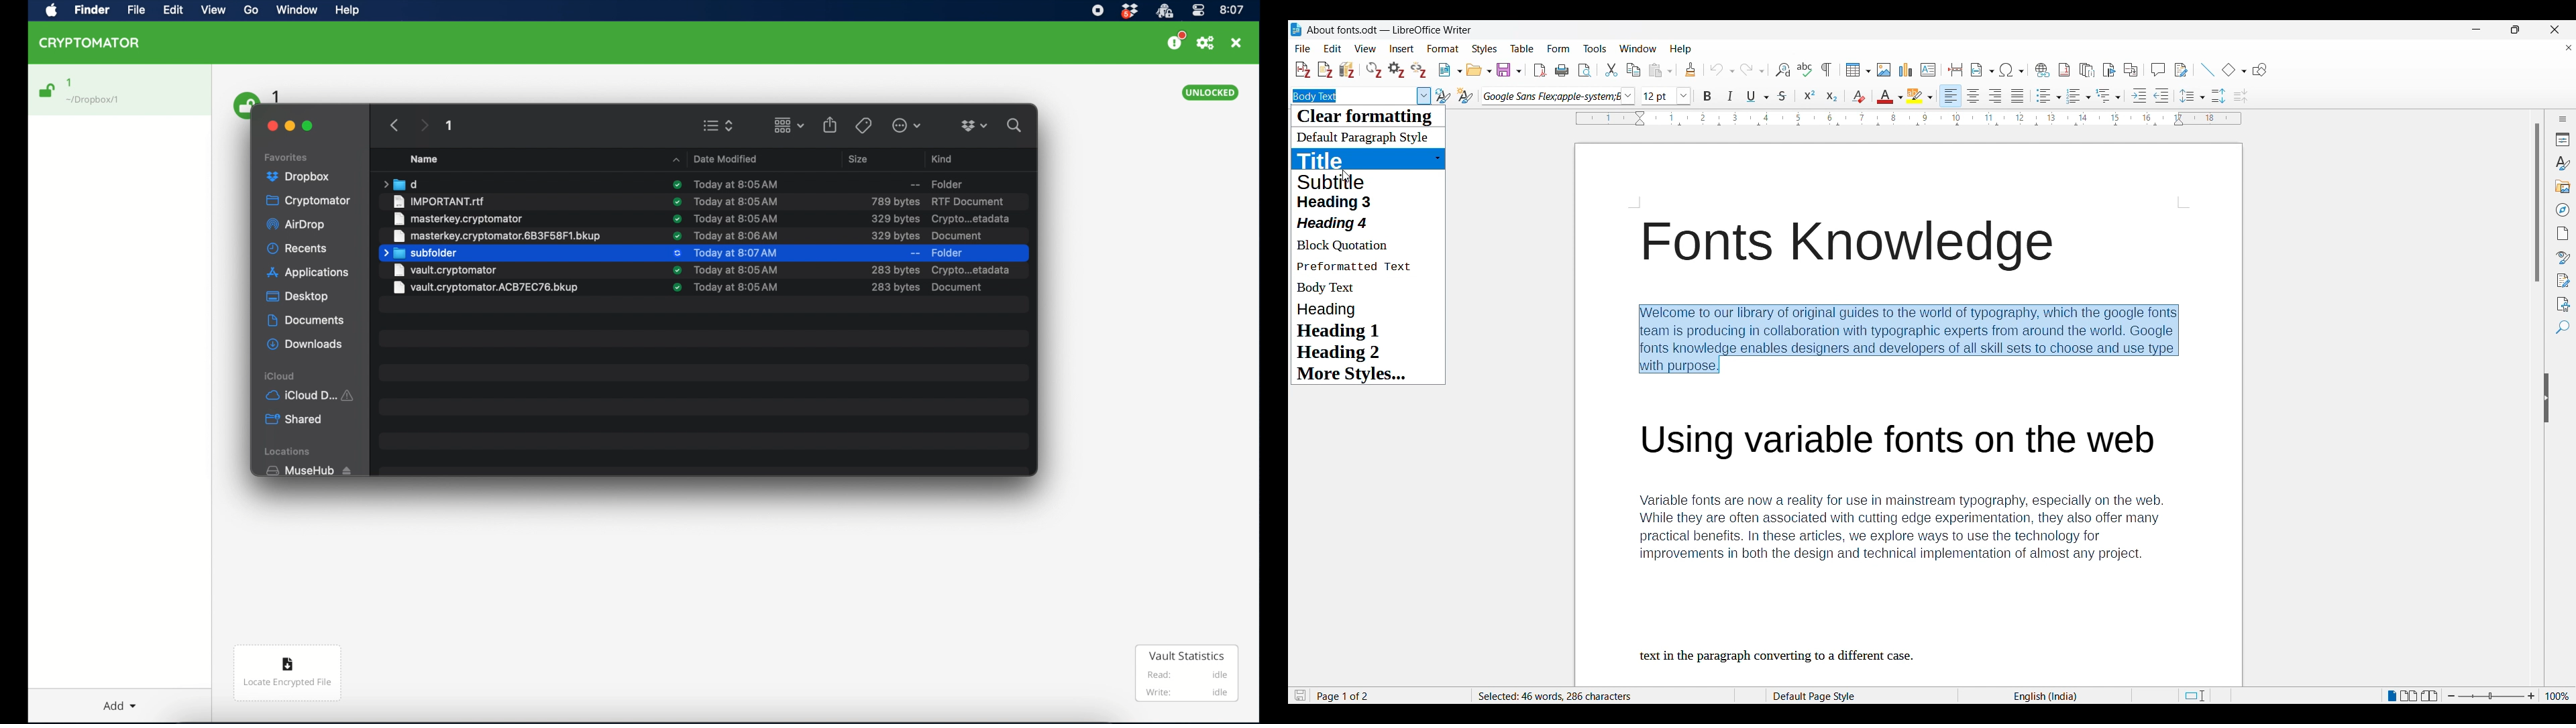 The image size is (2576, 728). What do you see at coordinates (2017, 96) in the screenshot?
I see `Justified alignment` at bounding box center [2017, 96].